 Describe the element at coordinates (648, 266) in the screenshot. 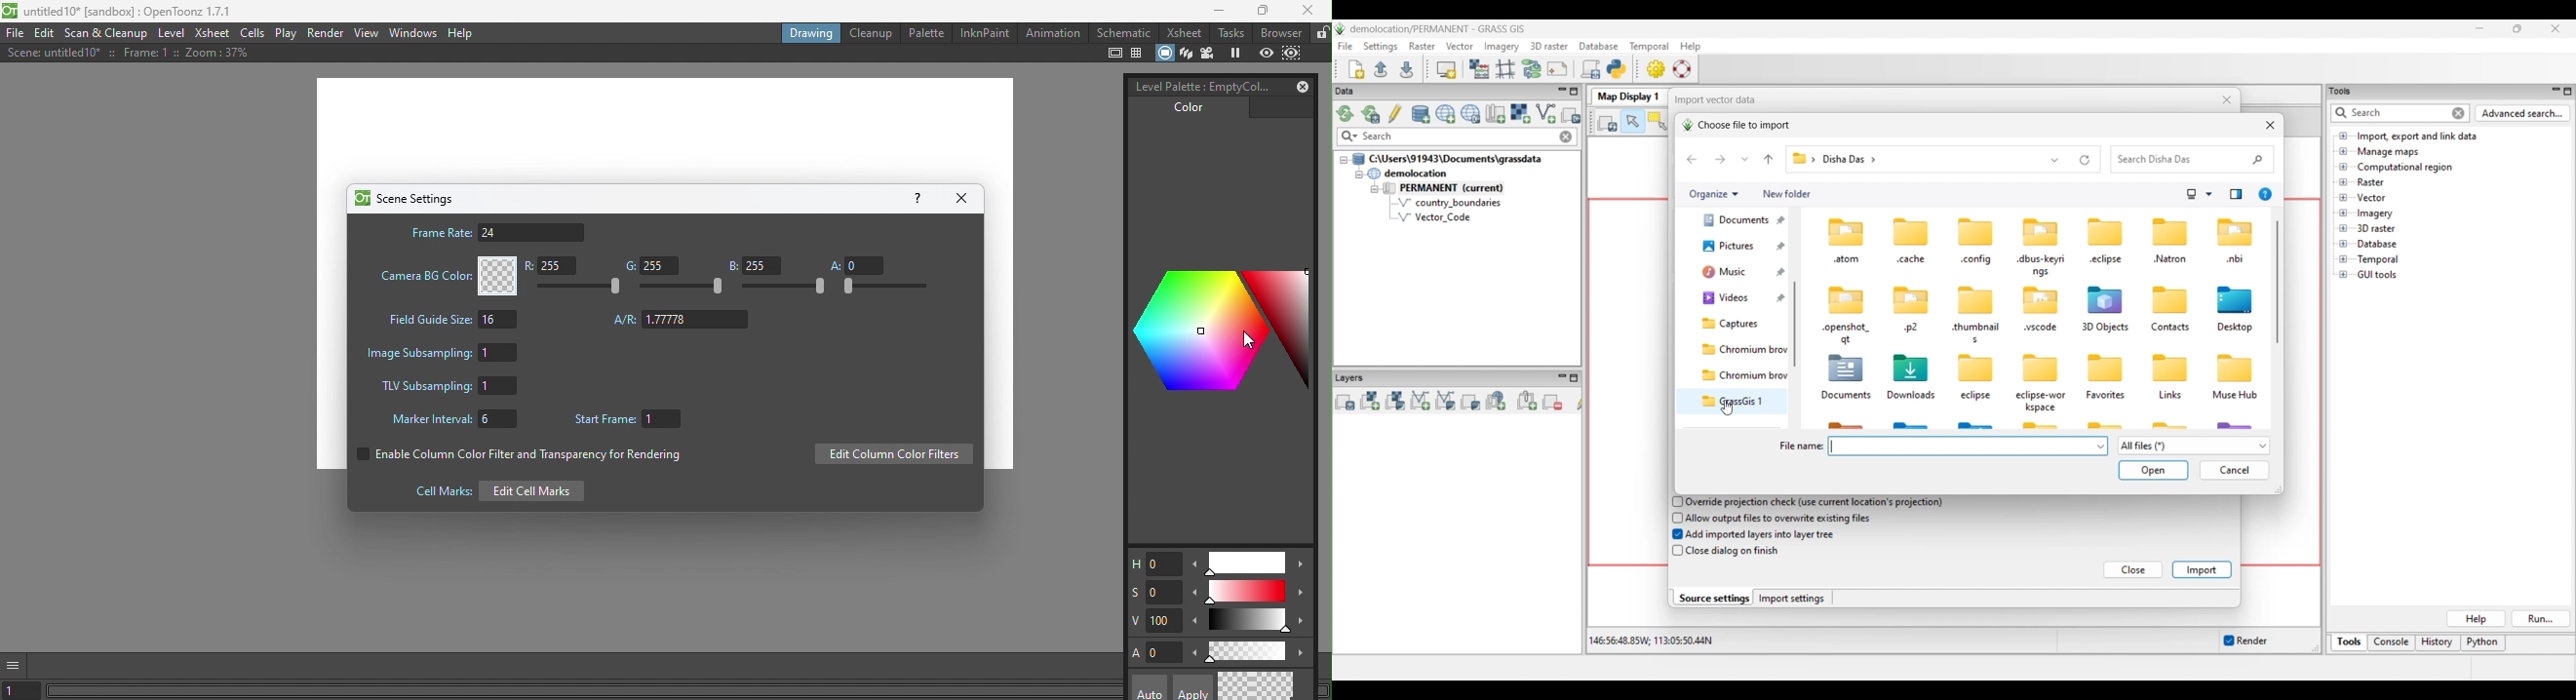

I see `G` at that location.